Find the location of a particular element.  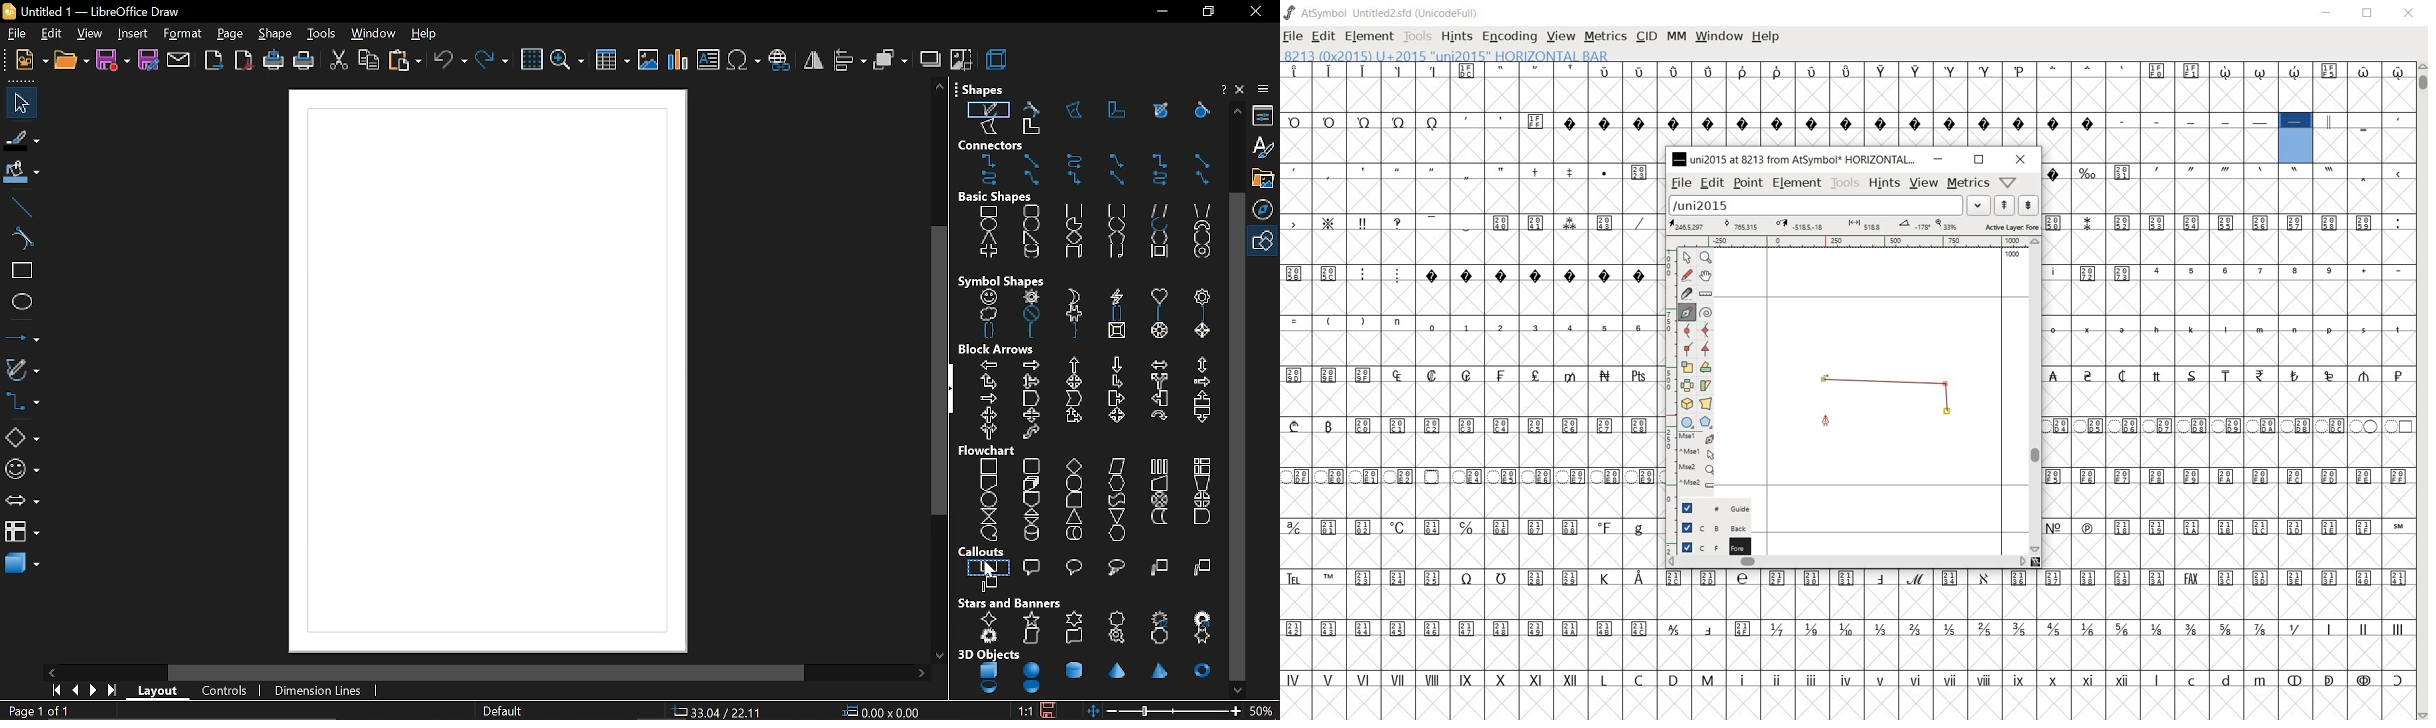

help/window is located at coordinates (2007, 182).